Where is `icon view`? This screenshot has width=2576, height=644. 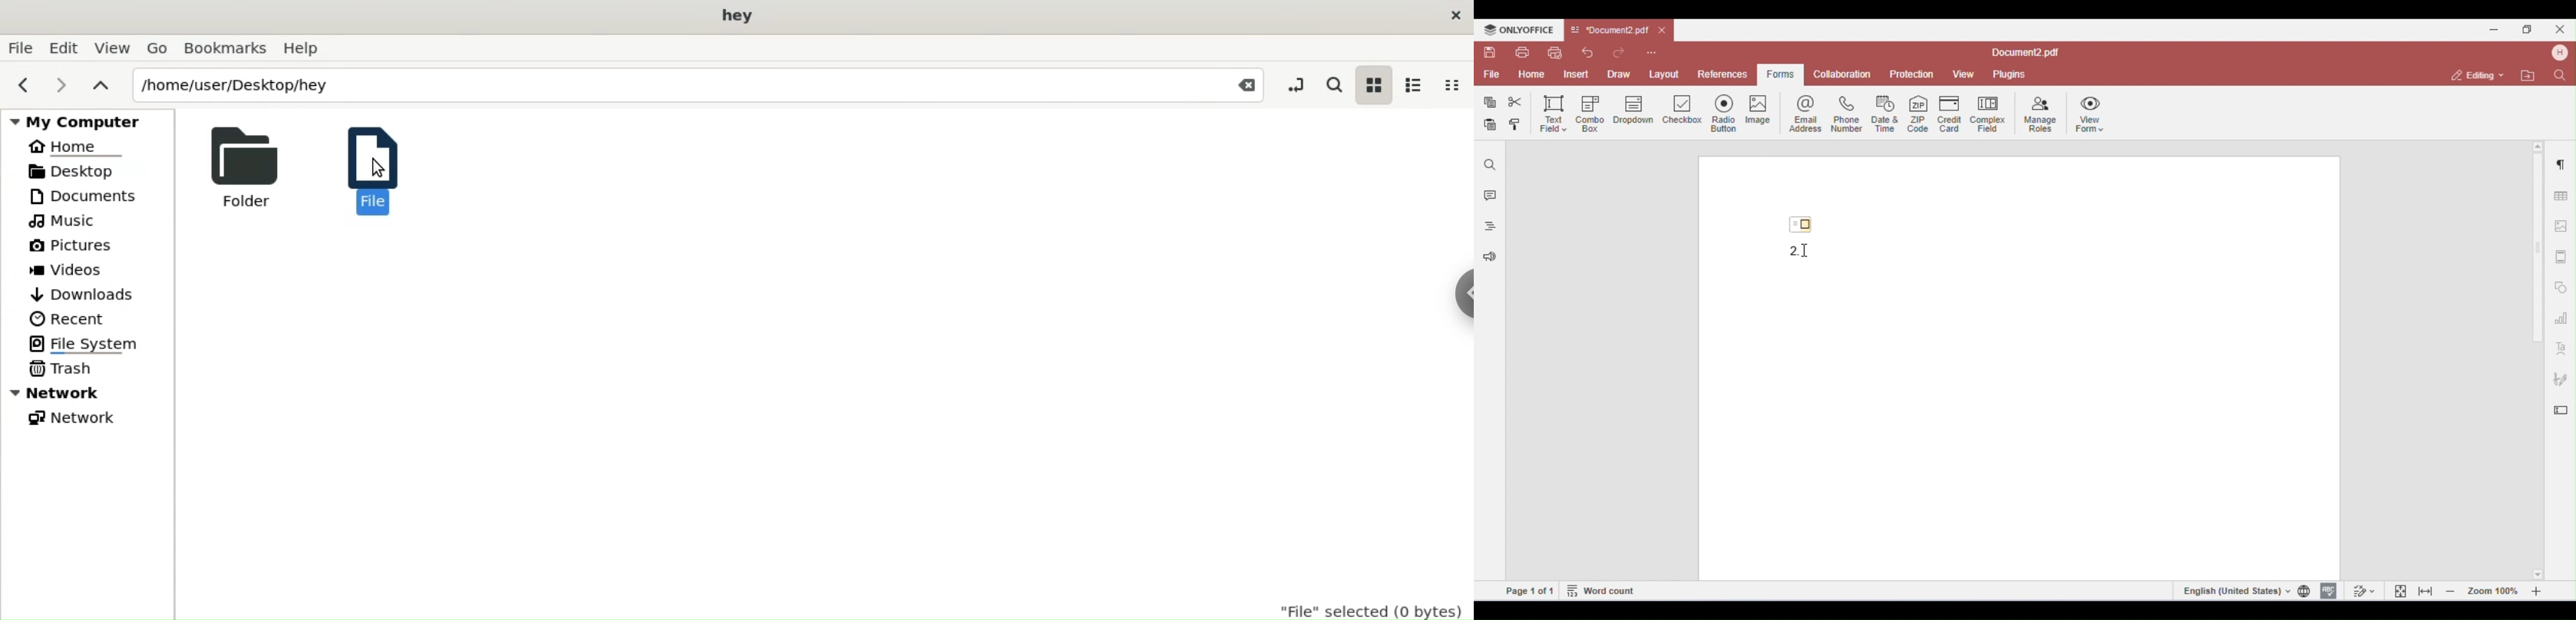
icon view is located at coordinates (1376, 87).